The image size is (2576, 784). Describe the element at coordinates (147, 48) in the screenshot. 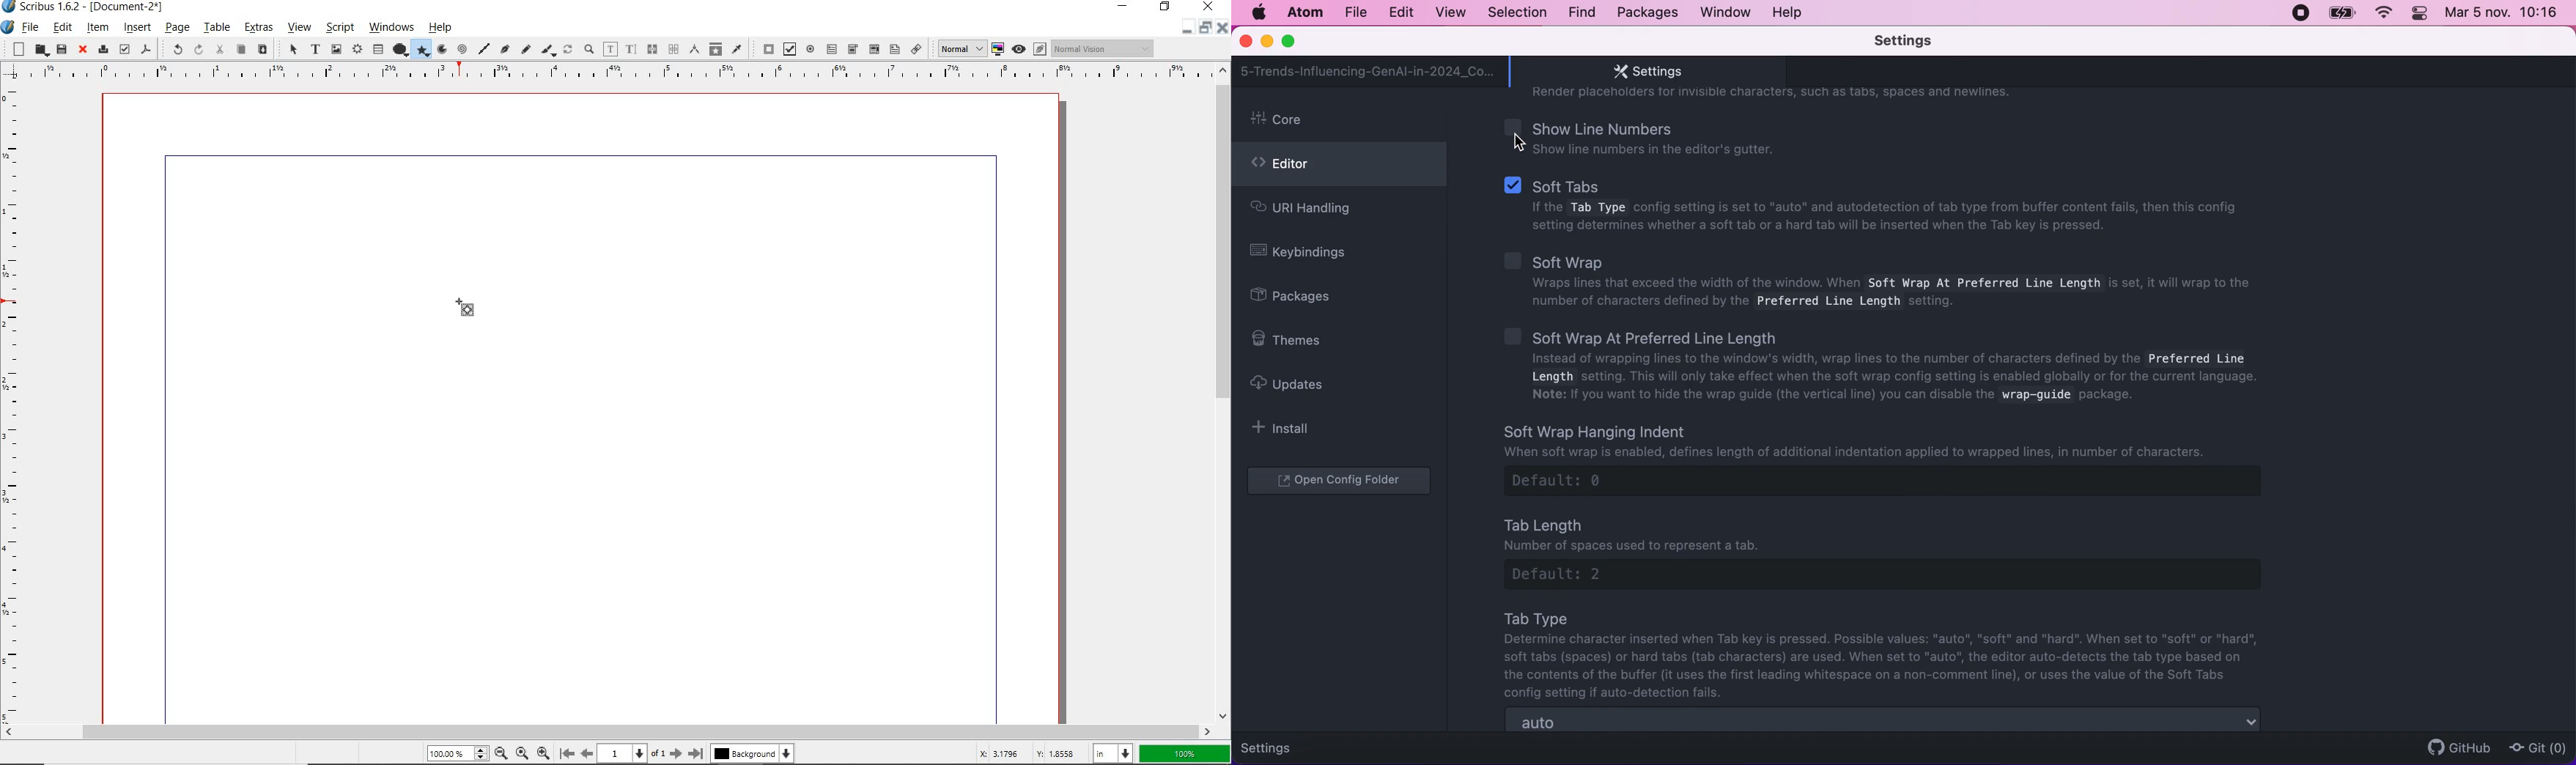

I see `save as pdf` at that location.